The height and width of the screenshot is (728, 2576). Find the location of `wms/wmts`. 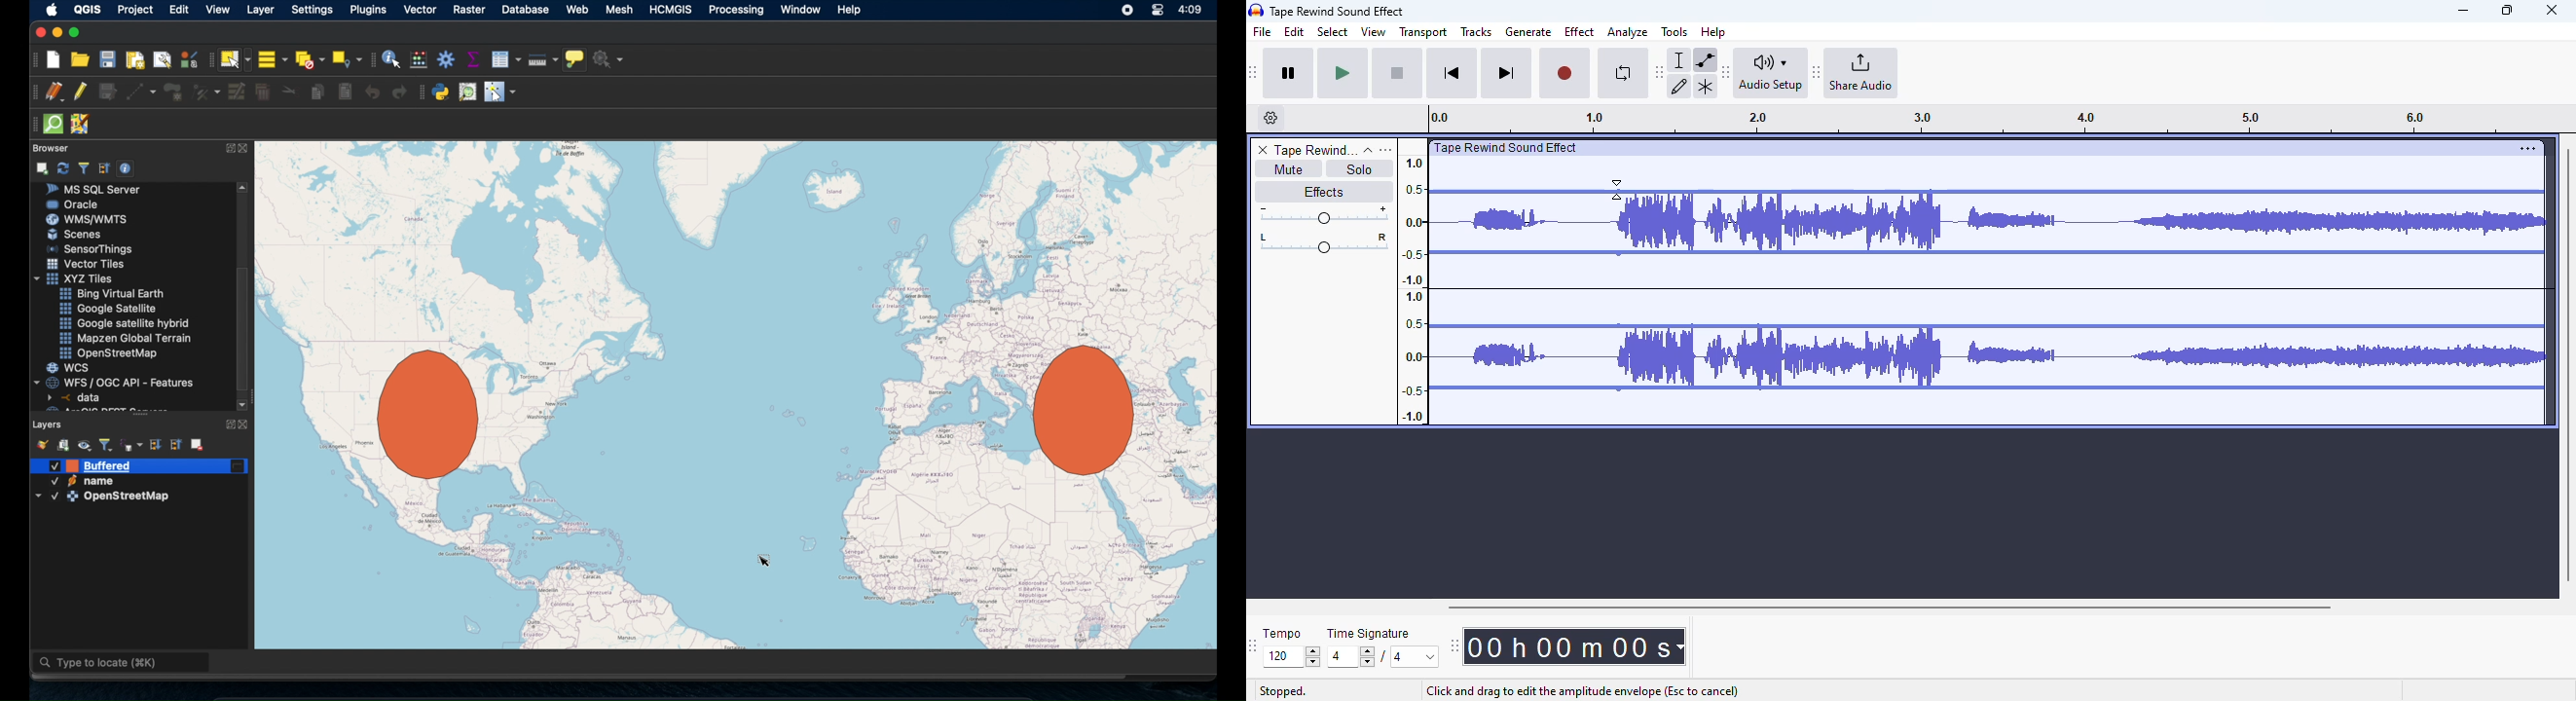

wms/wmts is located at coordinates (86, 219).